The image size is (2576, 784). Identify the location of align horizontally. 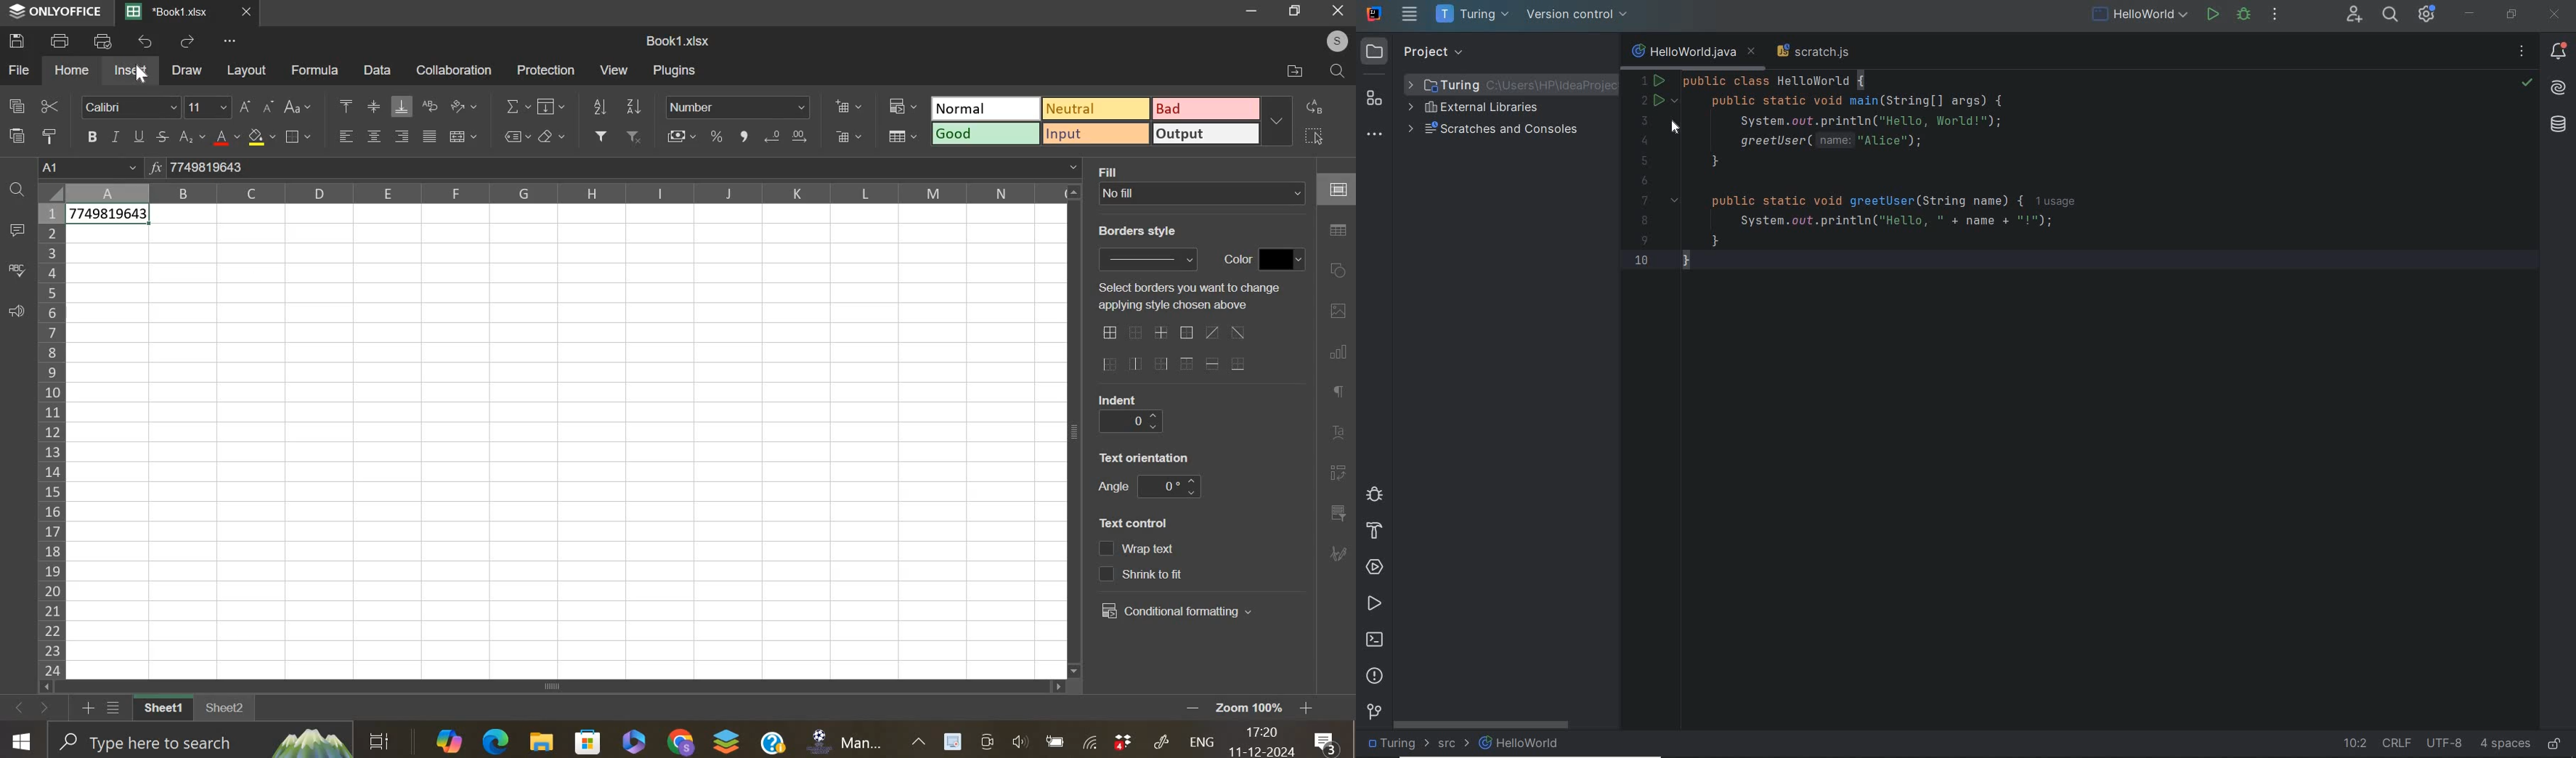
(374, 136).